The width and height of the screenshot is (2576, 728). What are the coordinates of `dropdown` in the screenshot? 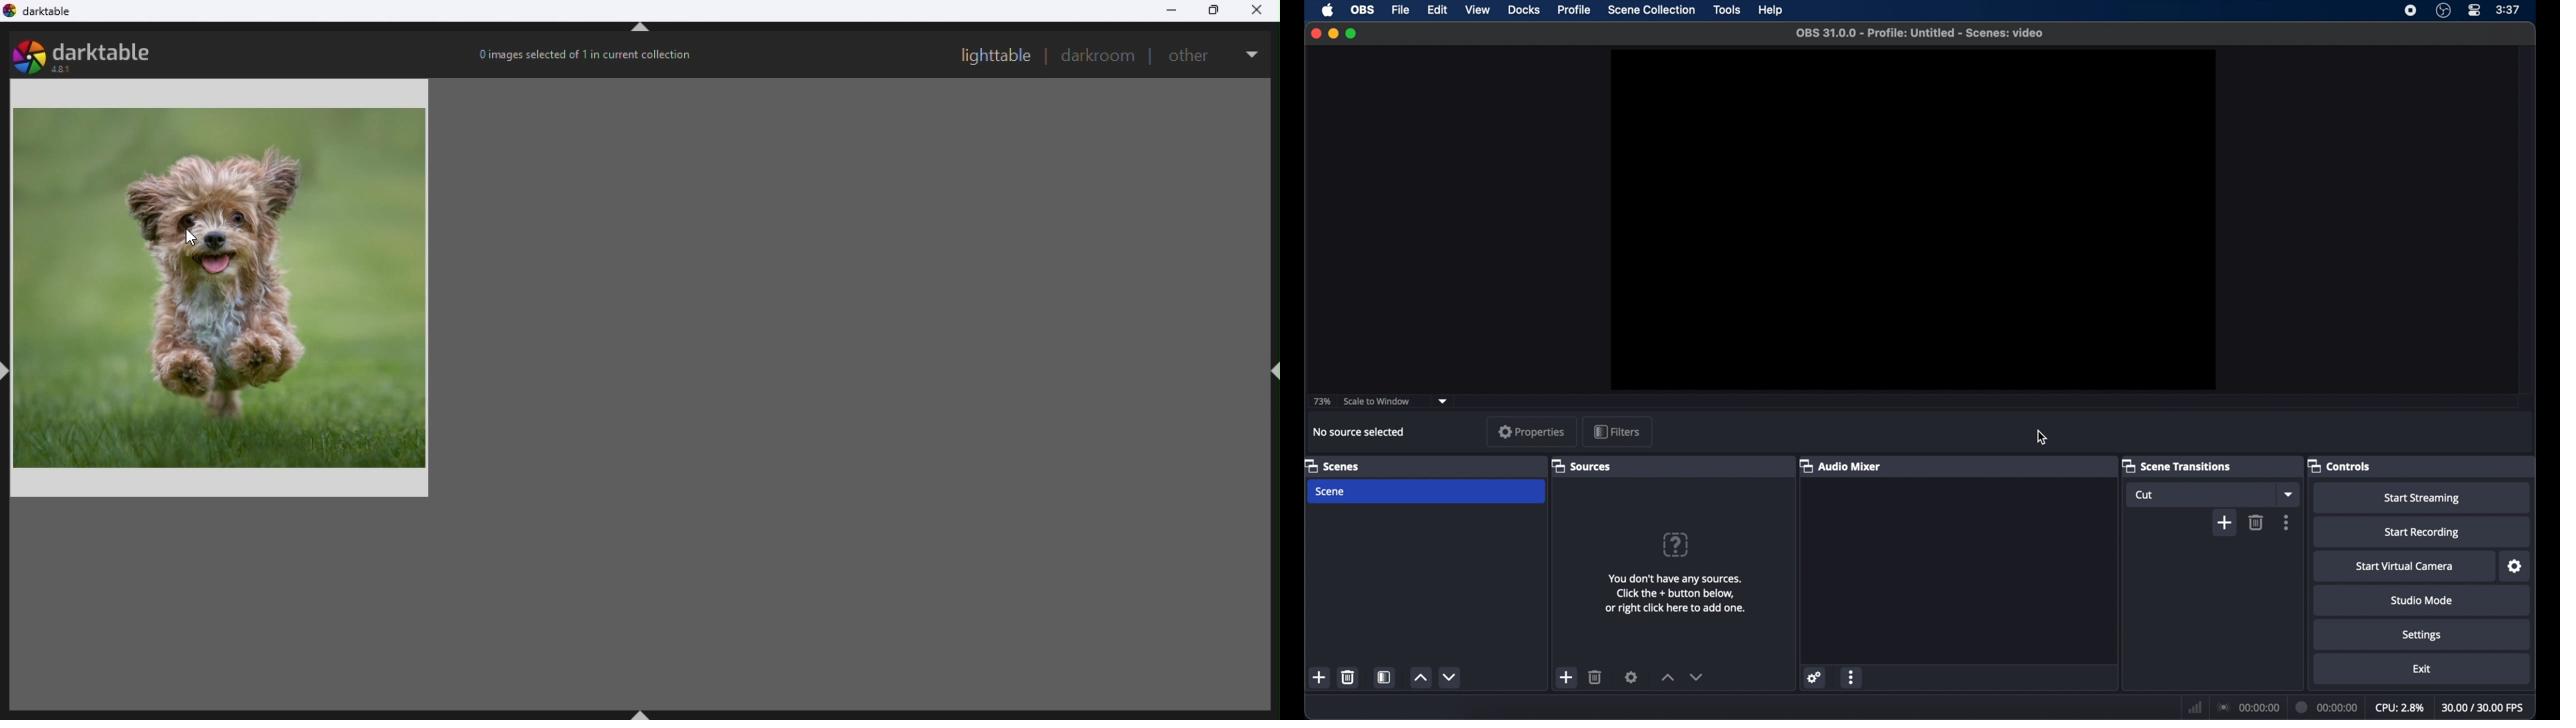 It's located at (2287, 494).